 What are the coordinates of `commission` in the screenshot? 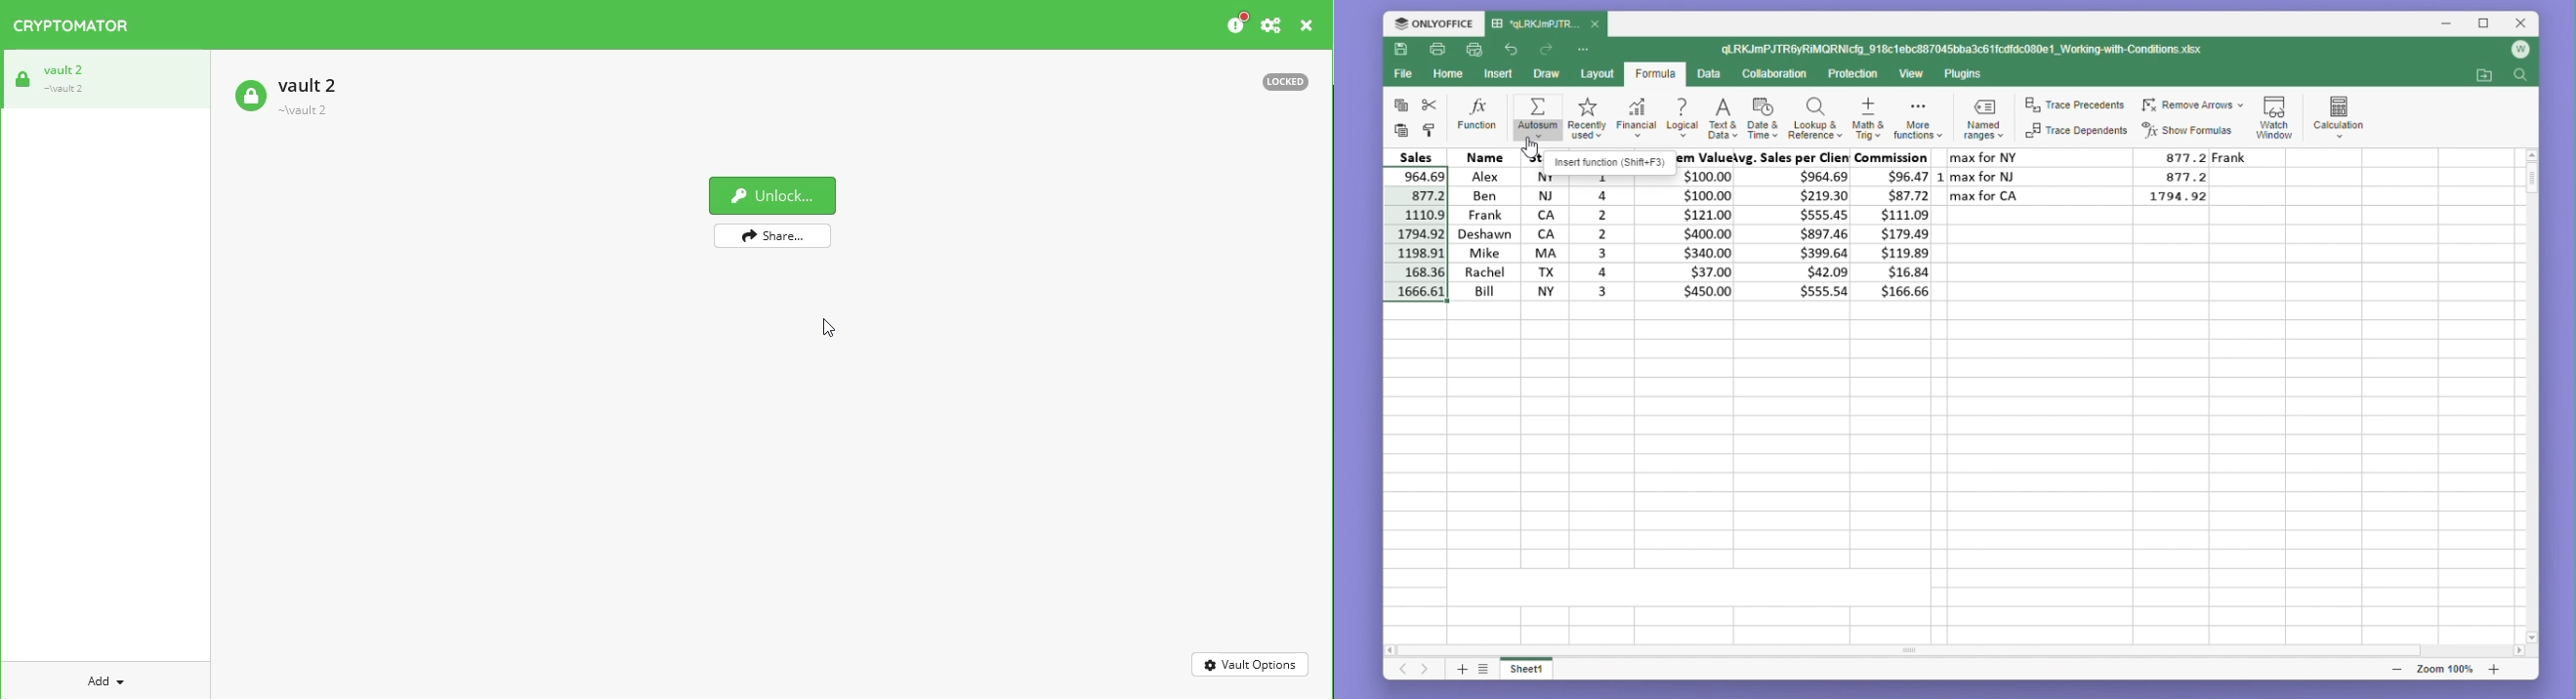 It's located at (1896, 224).